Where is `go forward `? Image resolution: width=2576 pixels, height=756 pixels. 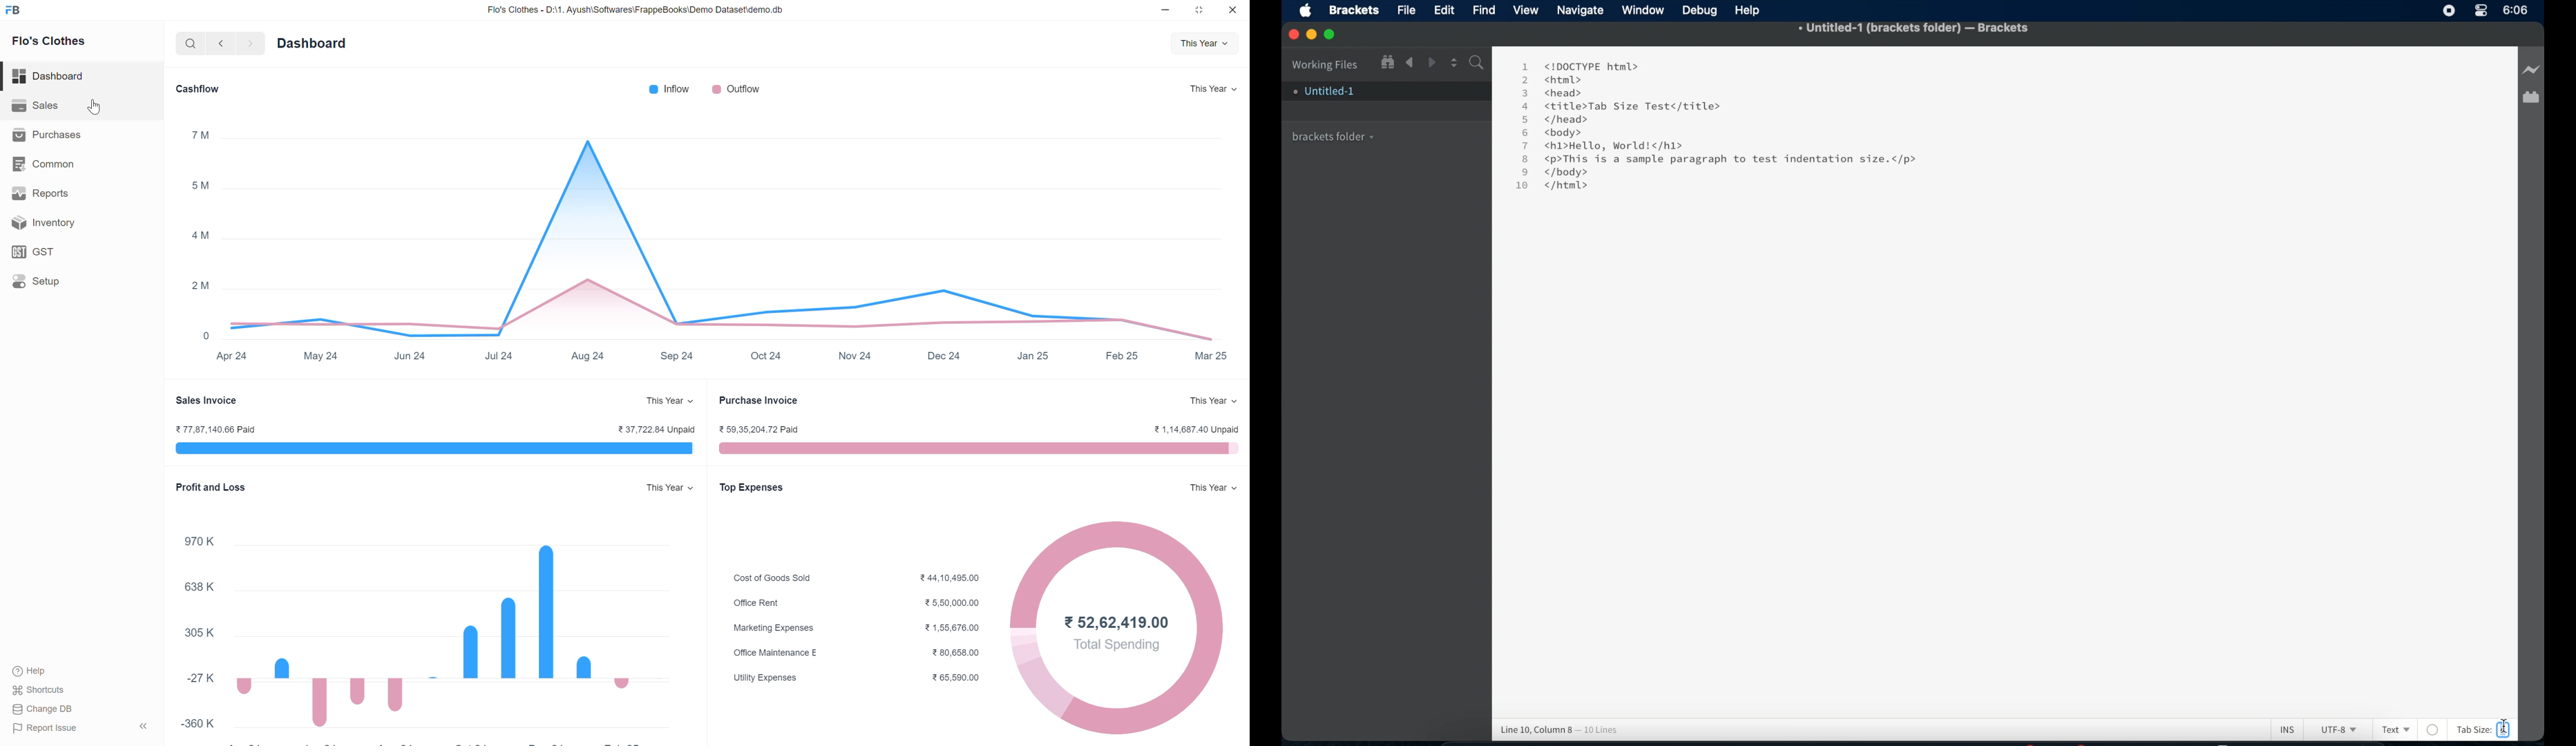 go forward  is located at coordinates (248, 46).